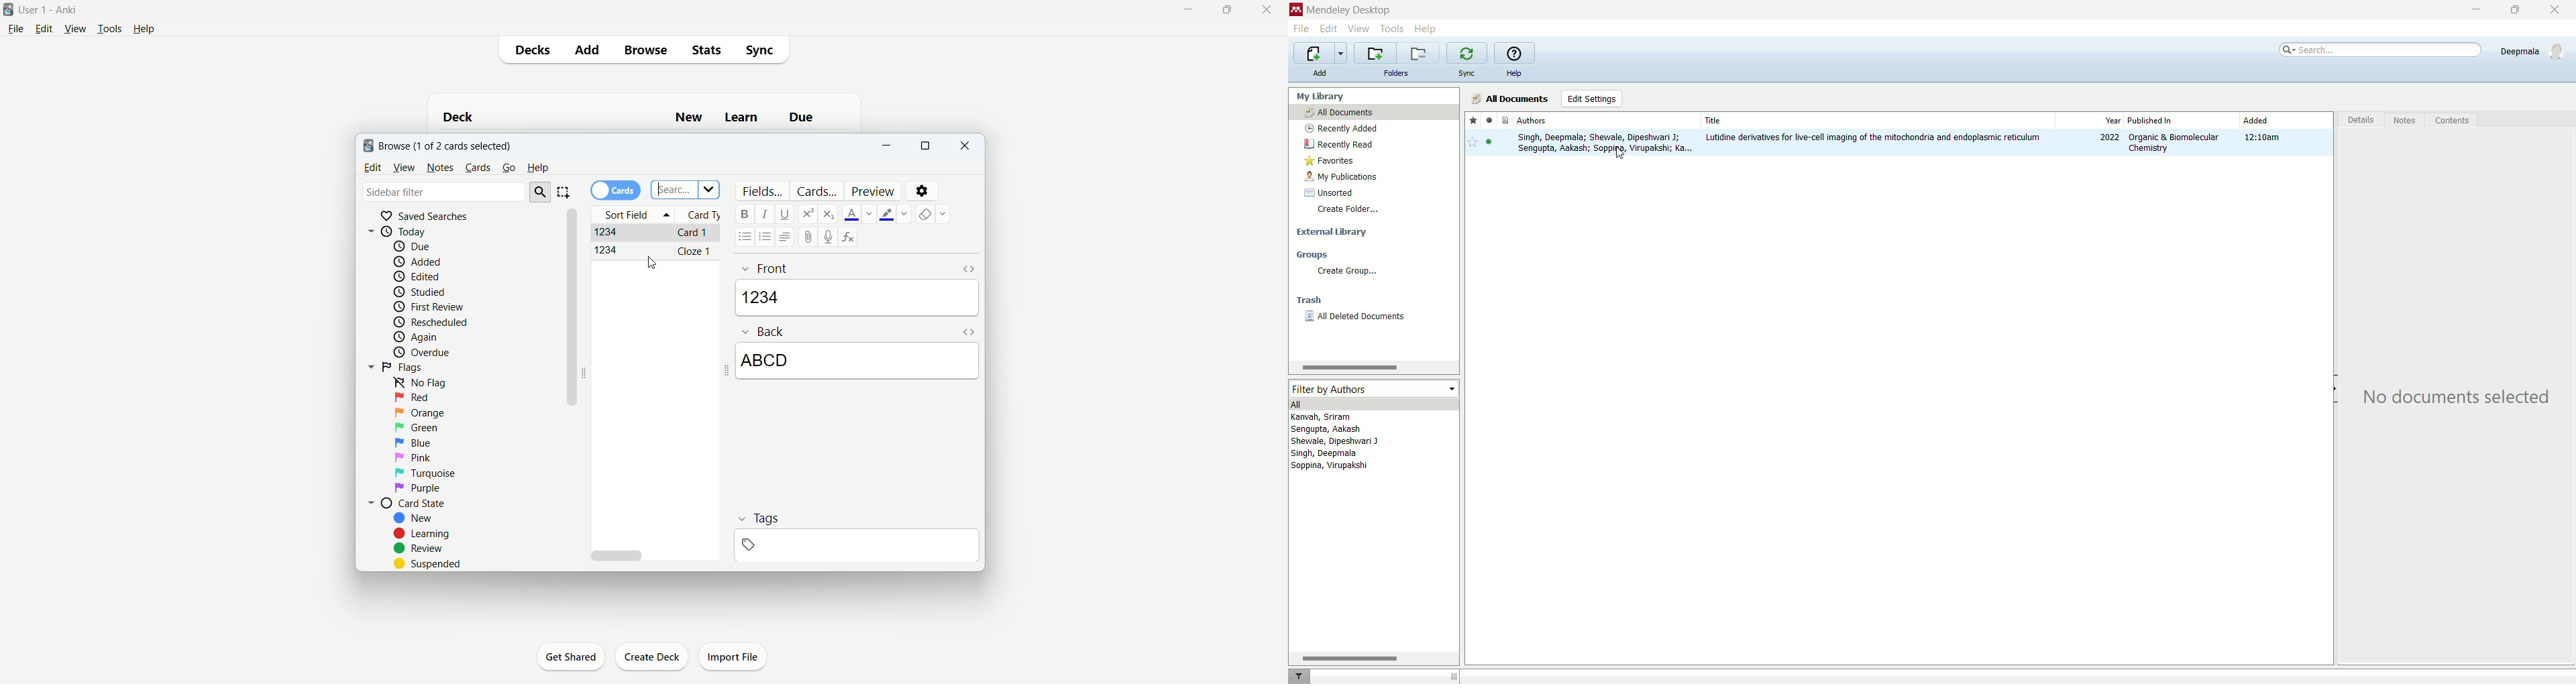 The image size is (2576, 700). What do you see at coordinates (1232, 10) in the screenshot?
I see `maximize` at bounding box center [1232, 10].